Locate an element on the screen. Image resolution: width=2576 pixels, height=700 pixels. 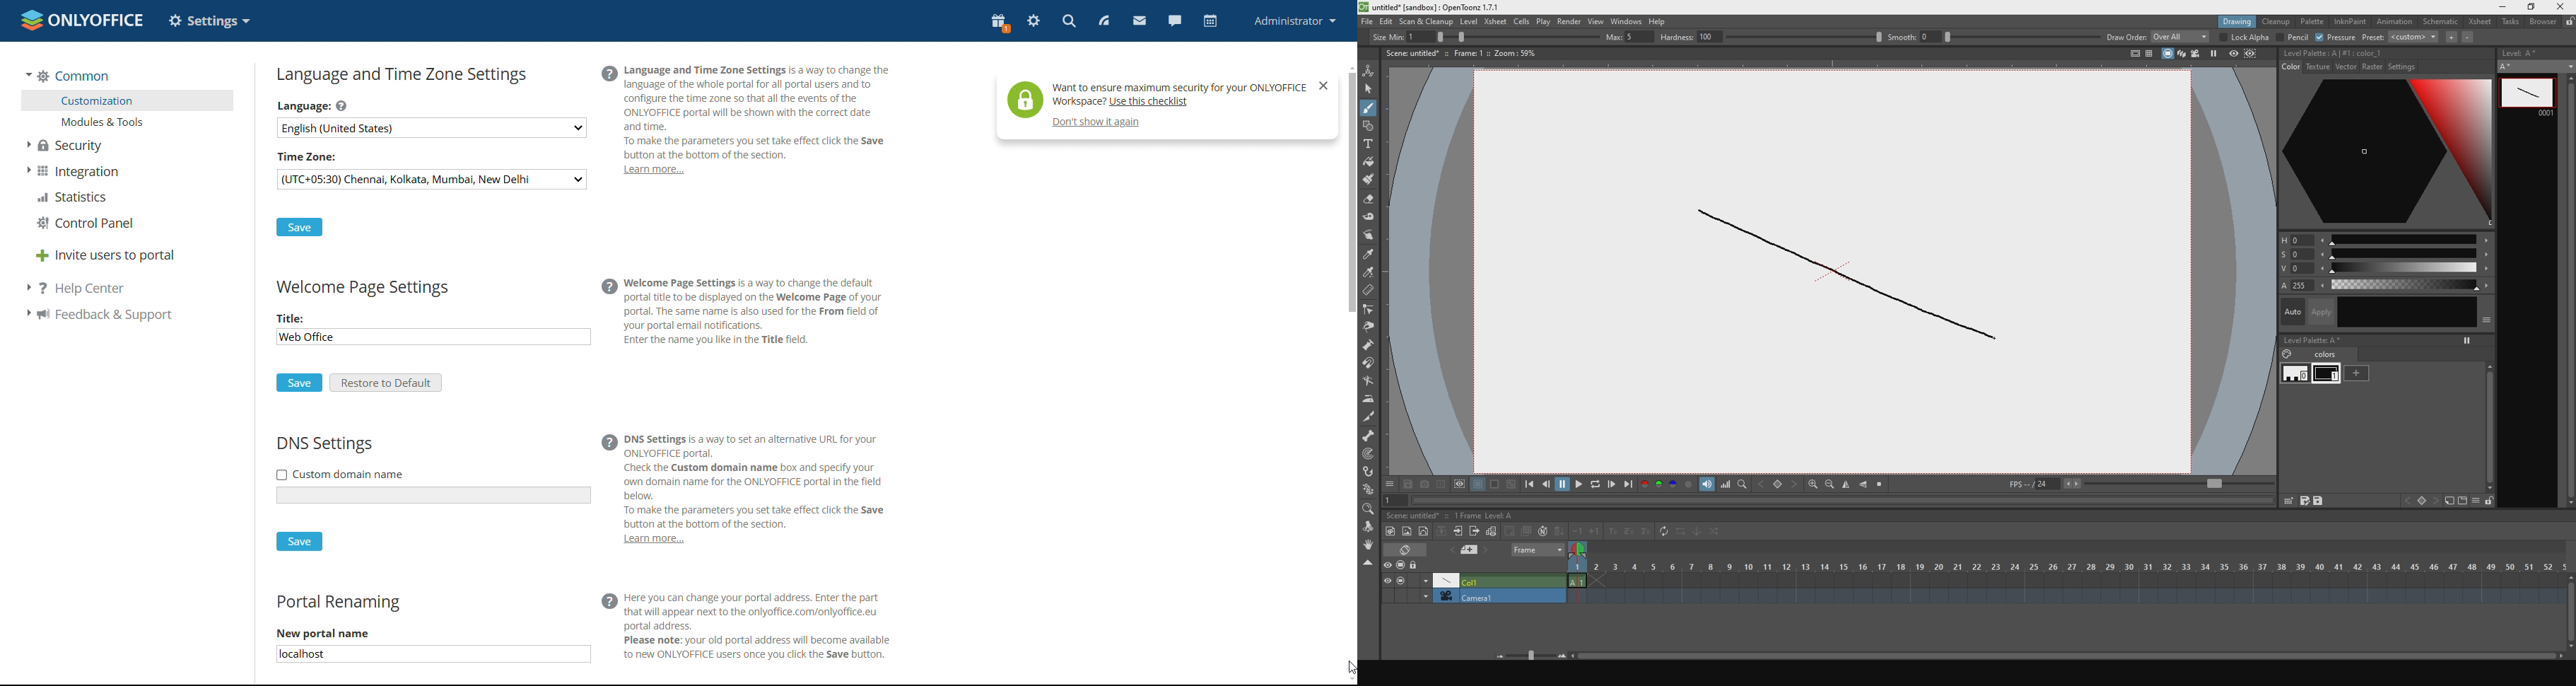
align vertically is located at coordinates (1848, 484).